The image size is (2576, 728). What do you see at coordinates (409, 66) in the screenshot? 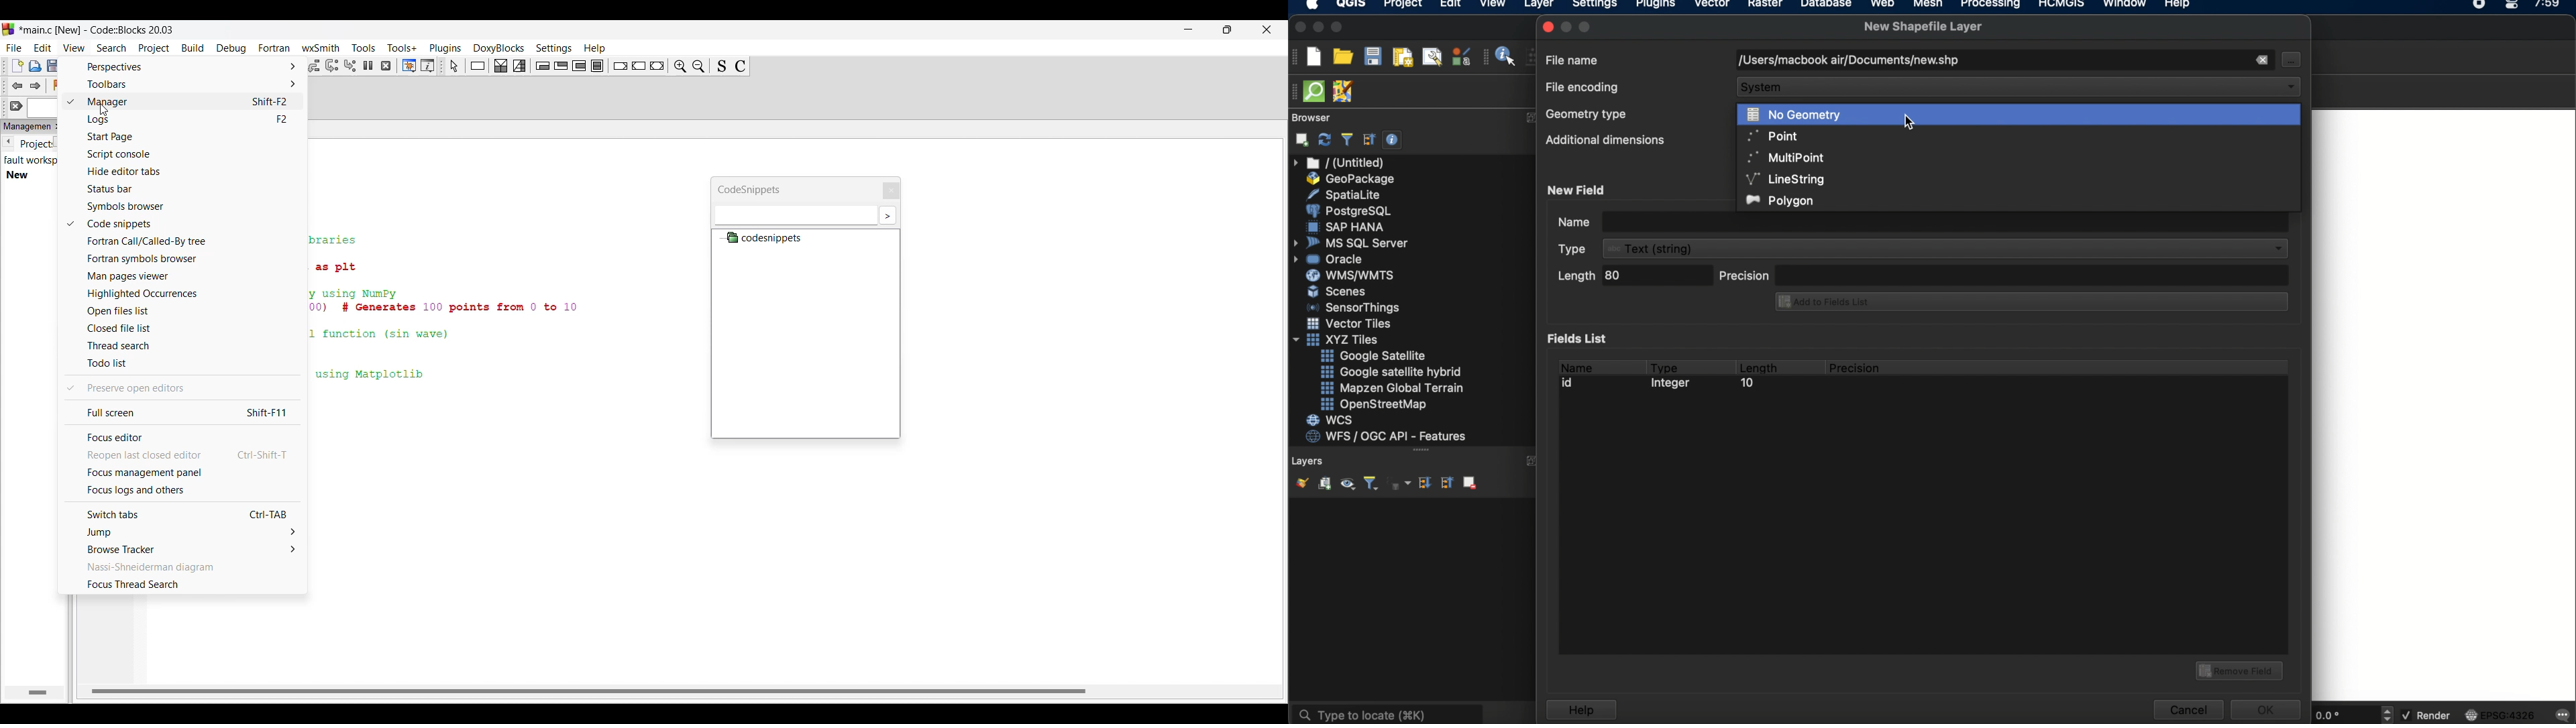
I see `Debugging windows` at bounding box center [409, 66].